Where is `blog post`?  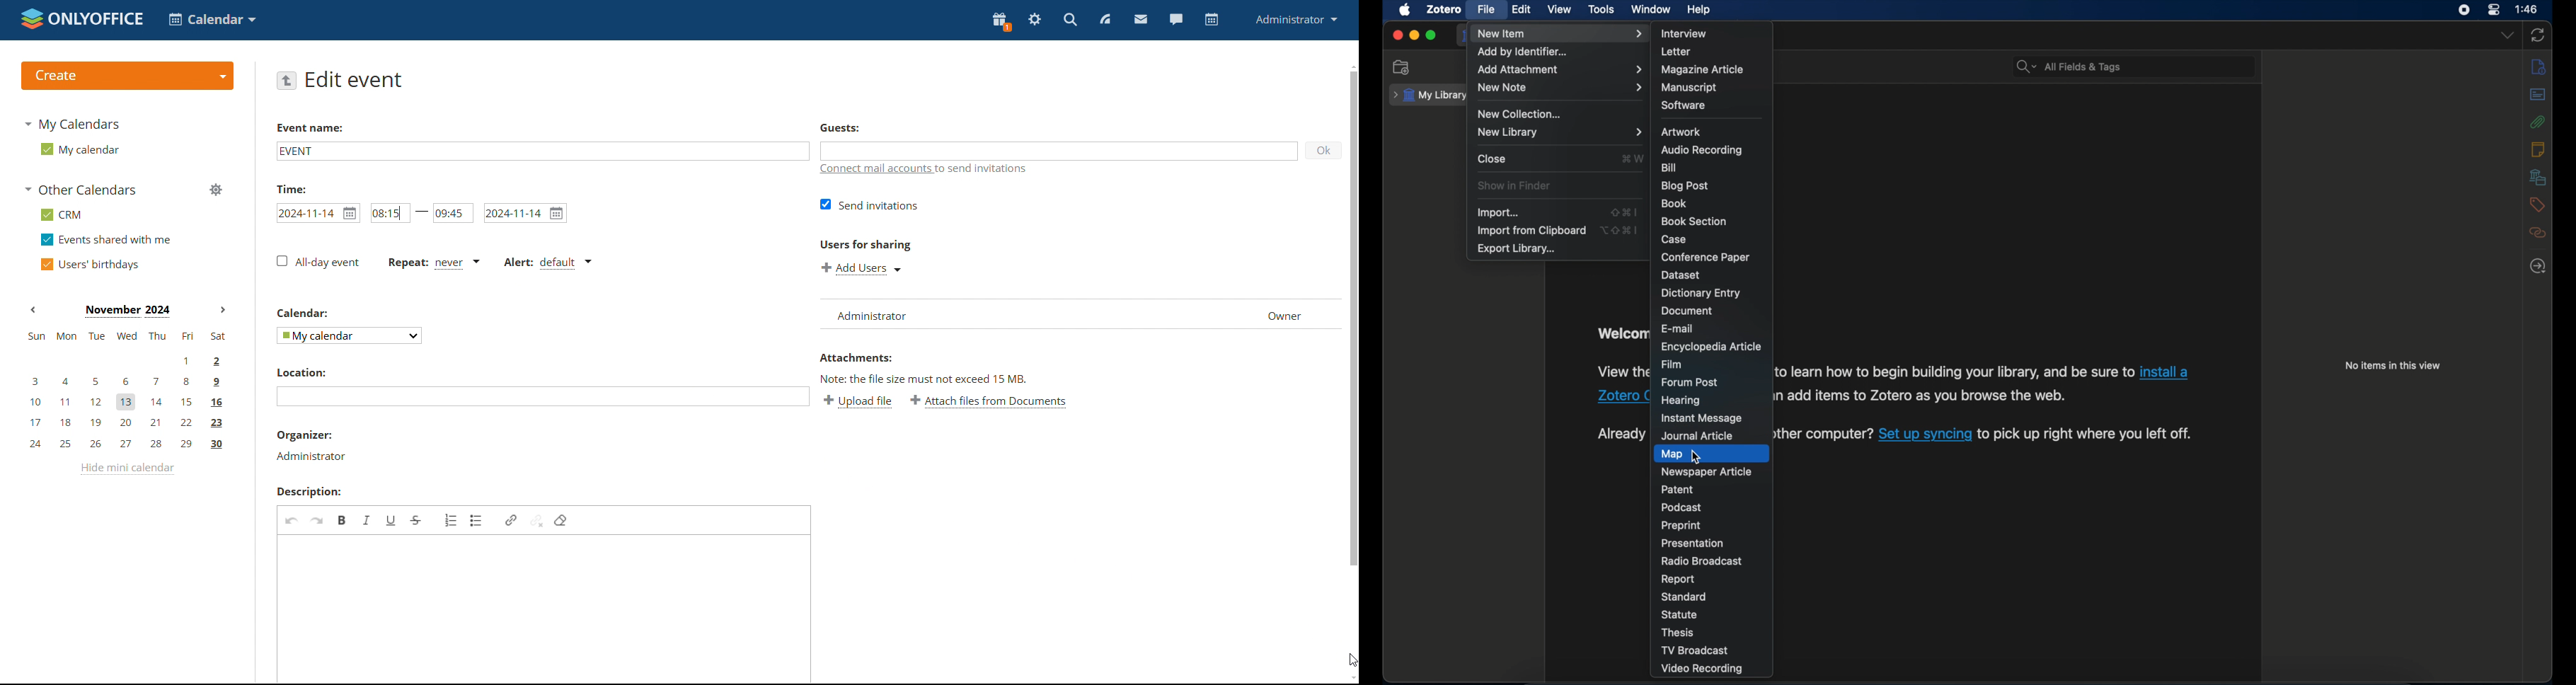 blog post is located at coordinates (1684, 186).